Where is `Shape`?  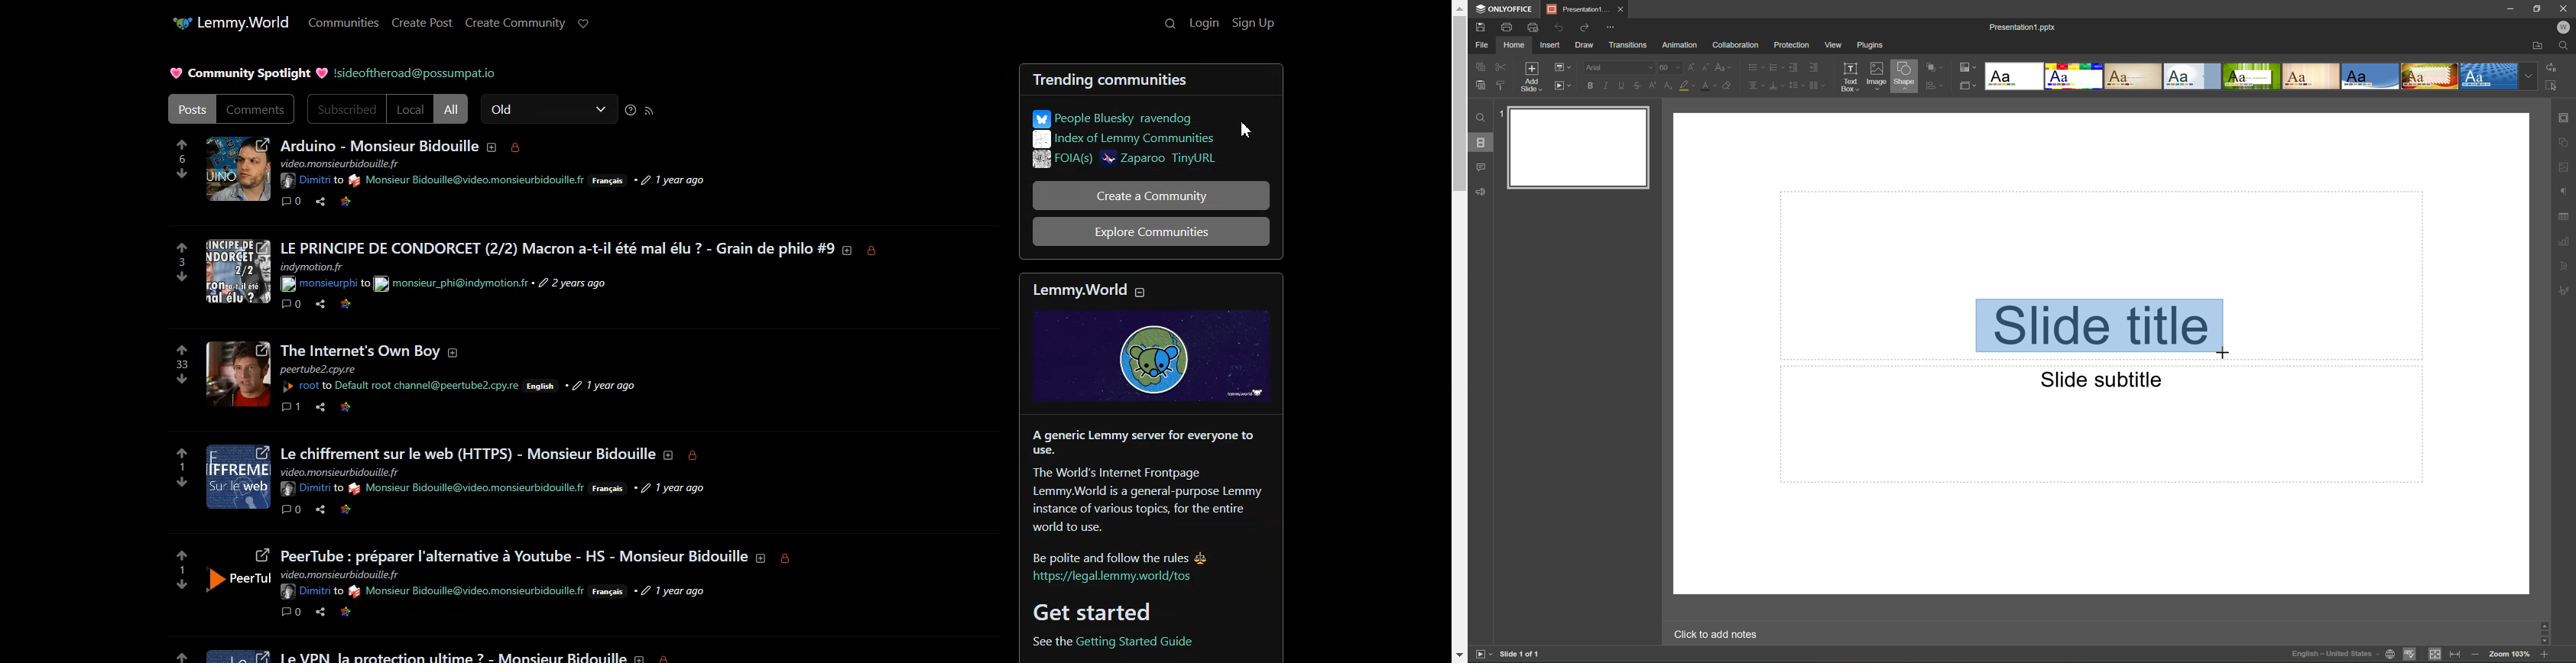 Shape is located at coordinates (1903, 77).